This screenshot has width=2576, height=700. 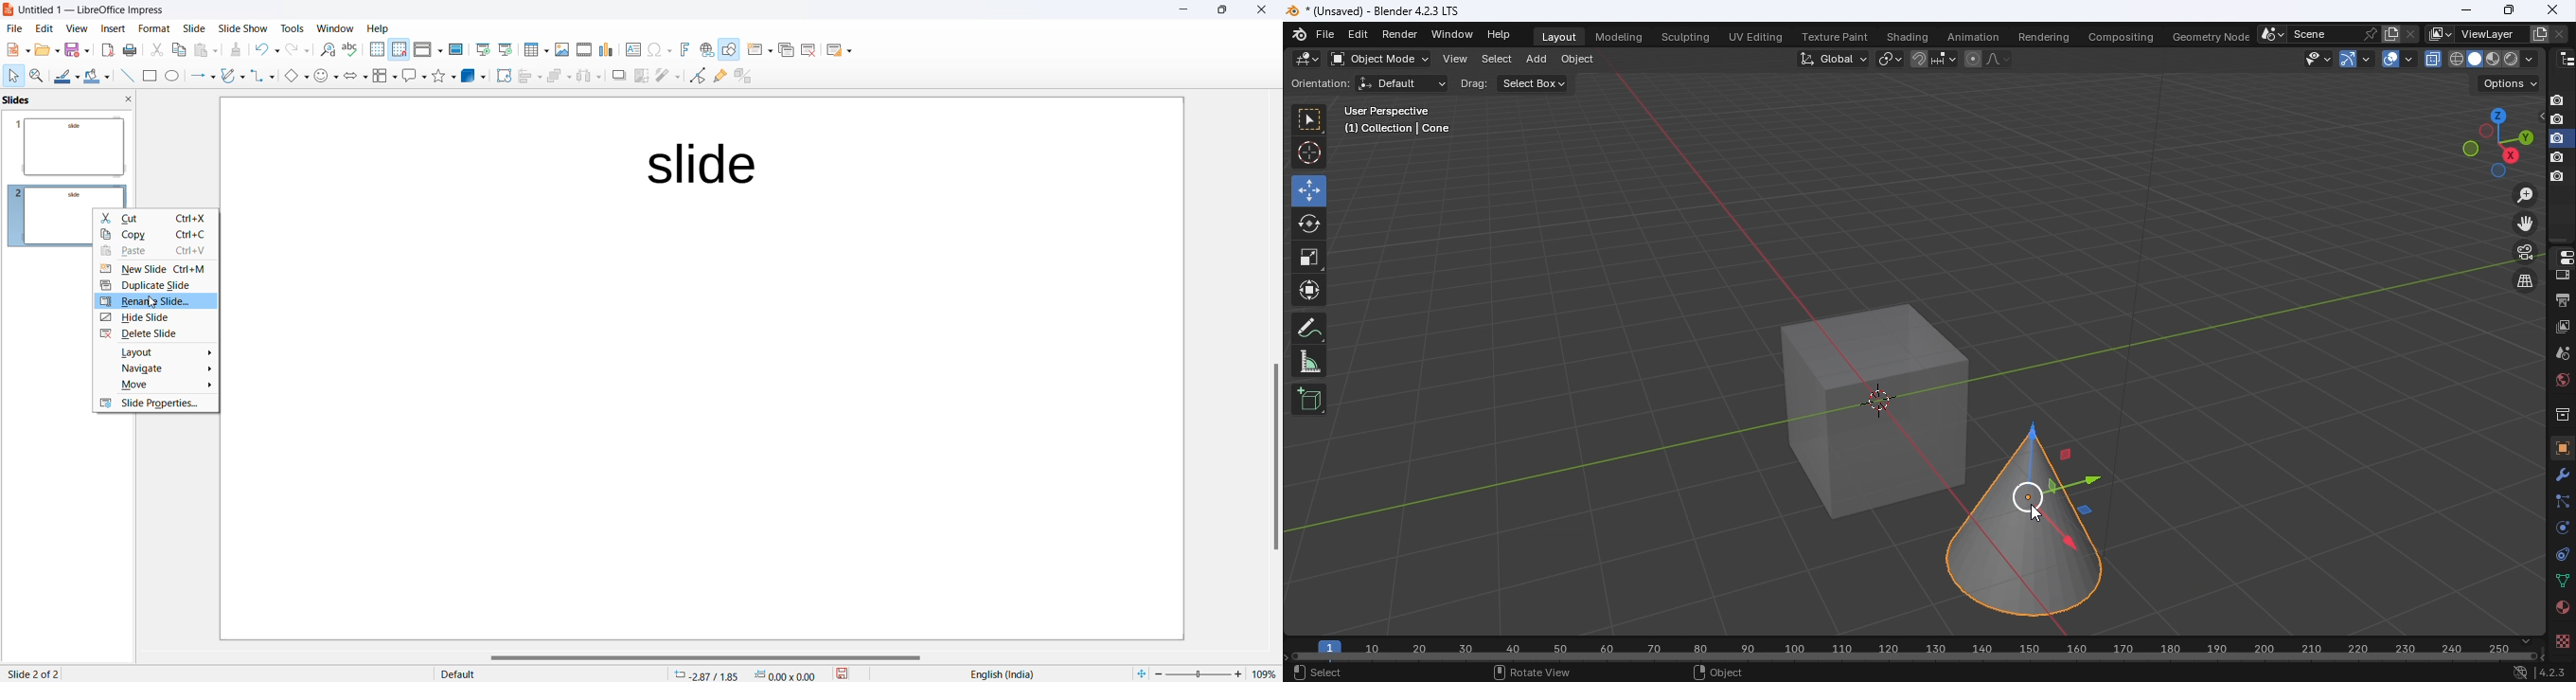 I want to click on layout, so click(x=156, y=351).